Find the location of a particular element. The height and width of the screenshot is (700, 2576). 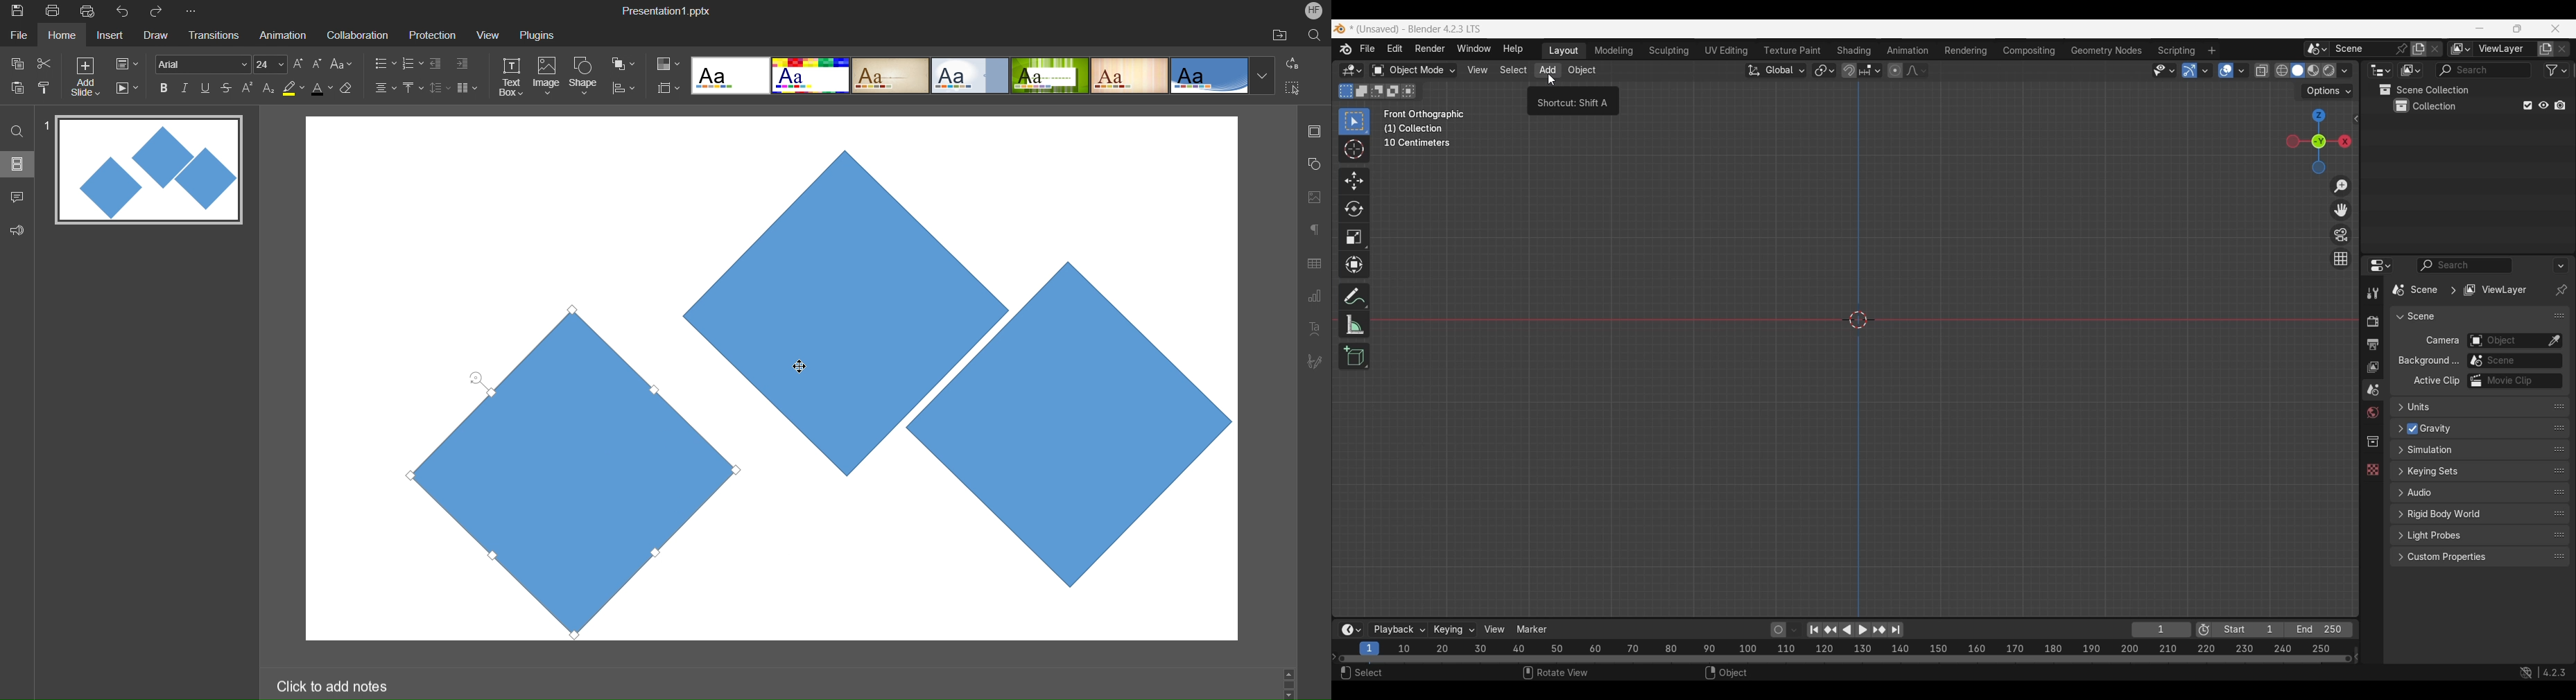

Format painter is located at coordinates (46, 87).